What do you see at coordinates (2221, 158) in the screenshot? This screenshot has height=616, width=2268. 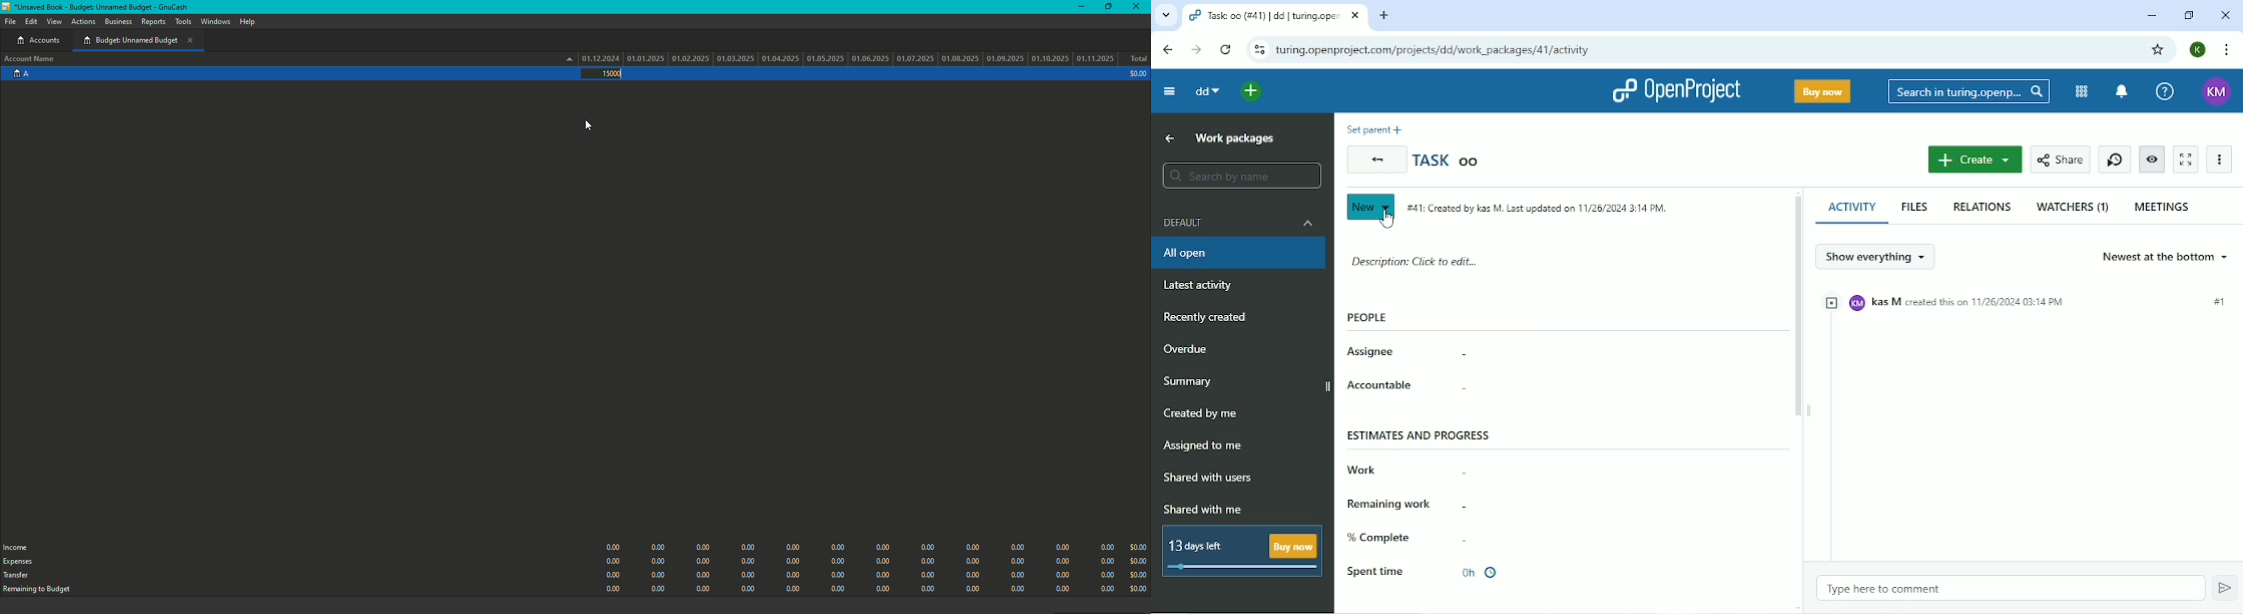 I see `More` at bounding box center [2221, 158].